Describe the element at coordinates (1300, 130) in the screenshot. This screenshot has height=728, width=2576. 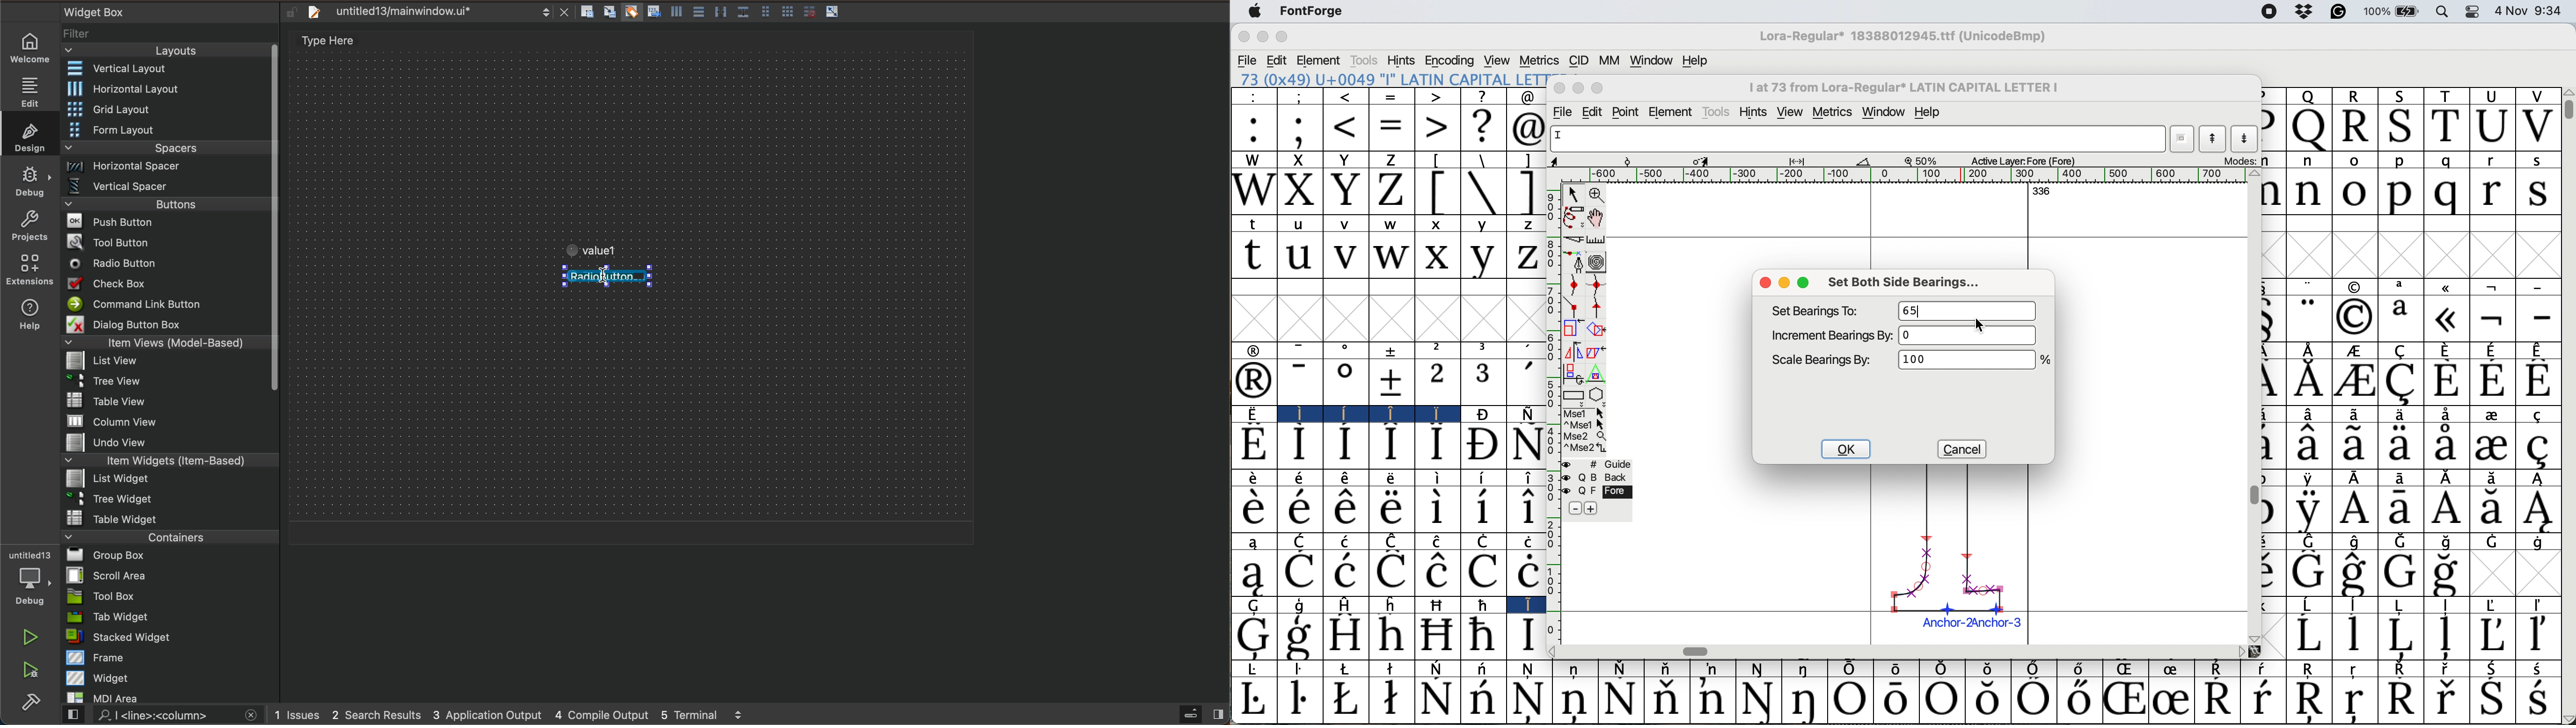
I see `;` at that location.